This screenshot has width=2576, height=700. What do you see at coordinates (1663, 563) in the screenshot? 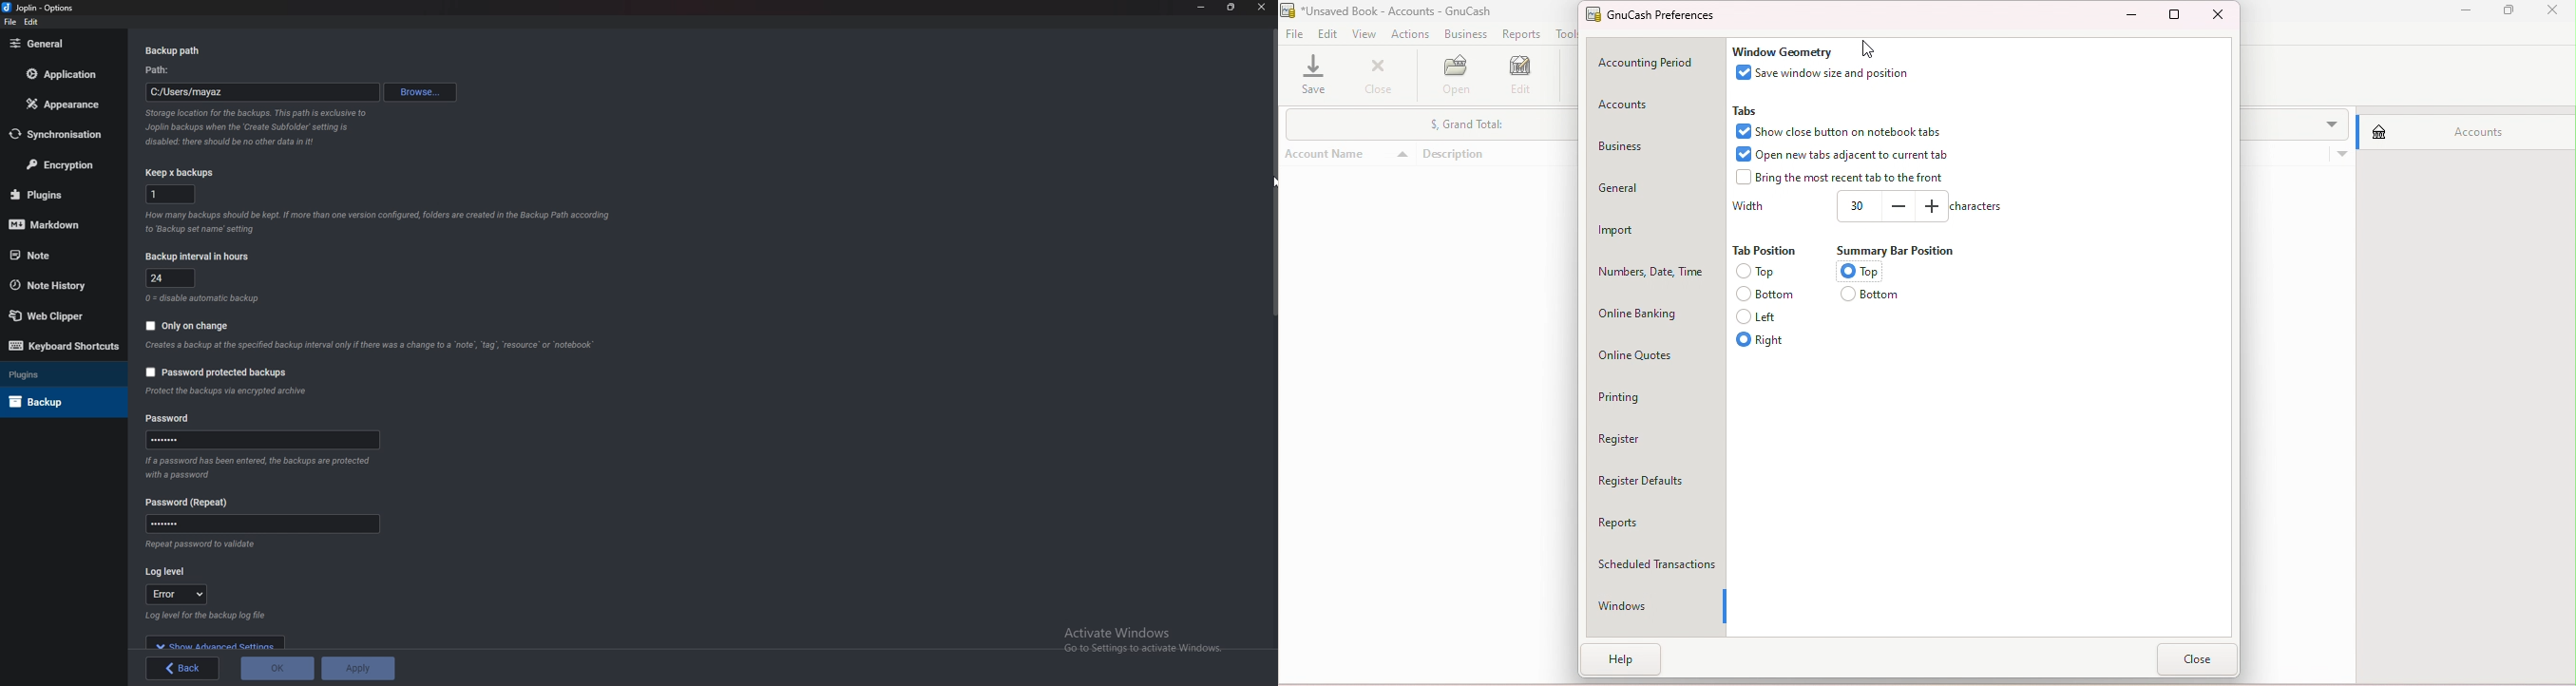
I see `Scheduled Transaction` at bounding box center [1663, 563].